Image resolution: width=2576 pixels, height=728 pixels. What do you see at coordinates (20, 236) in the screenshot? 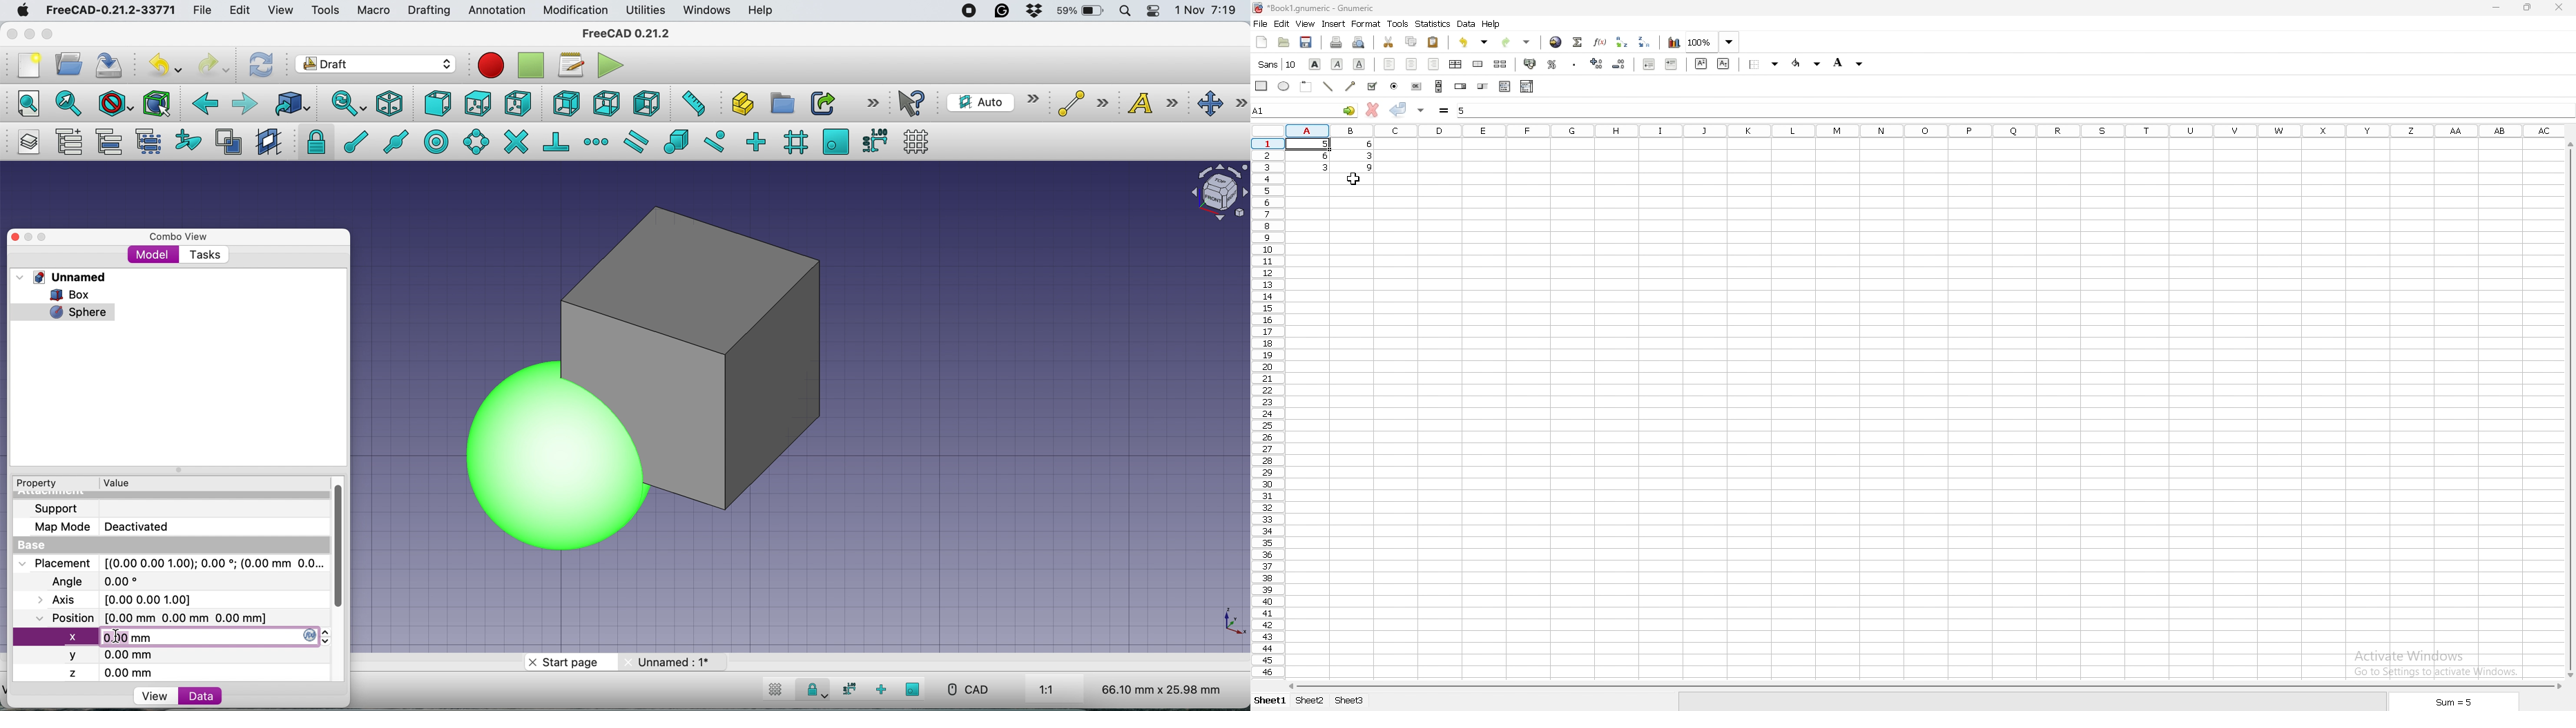
I see `close` at bounding box center [20, 236].